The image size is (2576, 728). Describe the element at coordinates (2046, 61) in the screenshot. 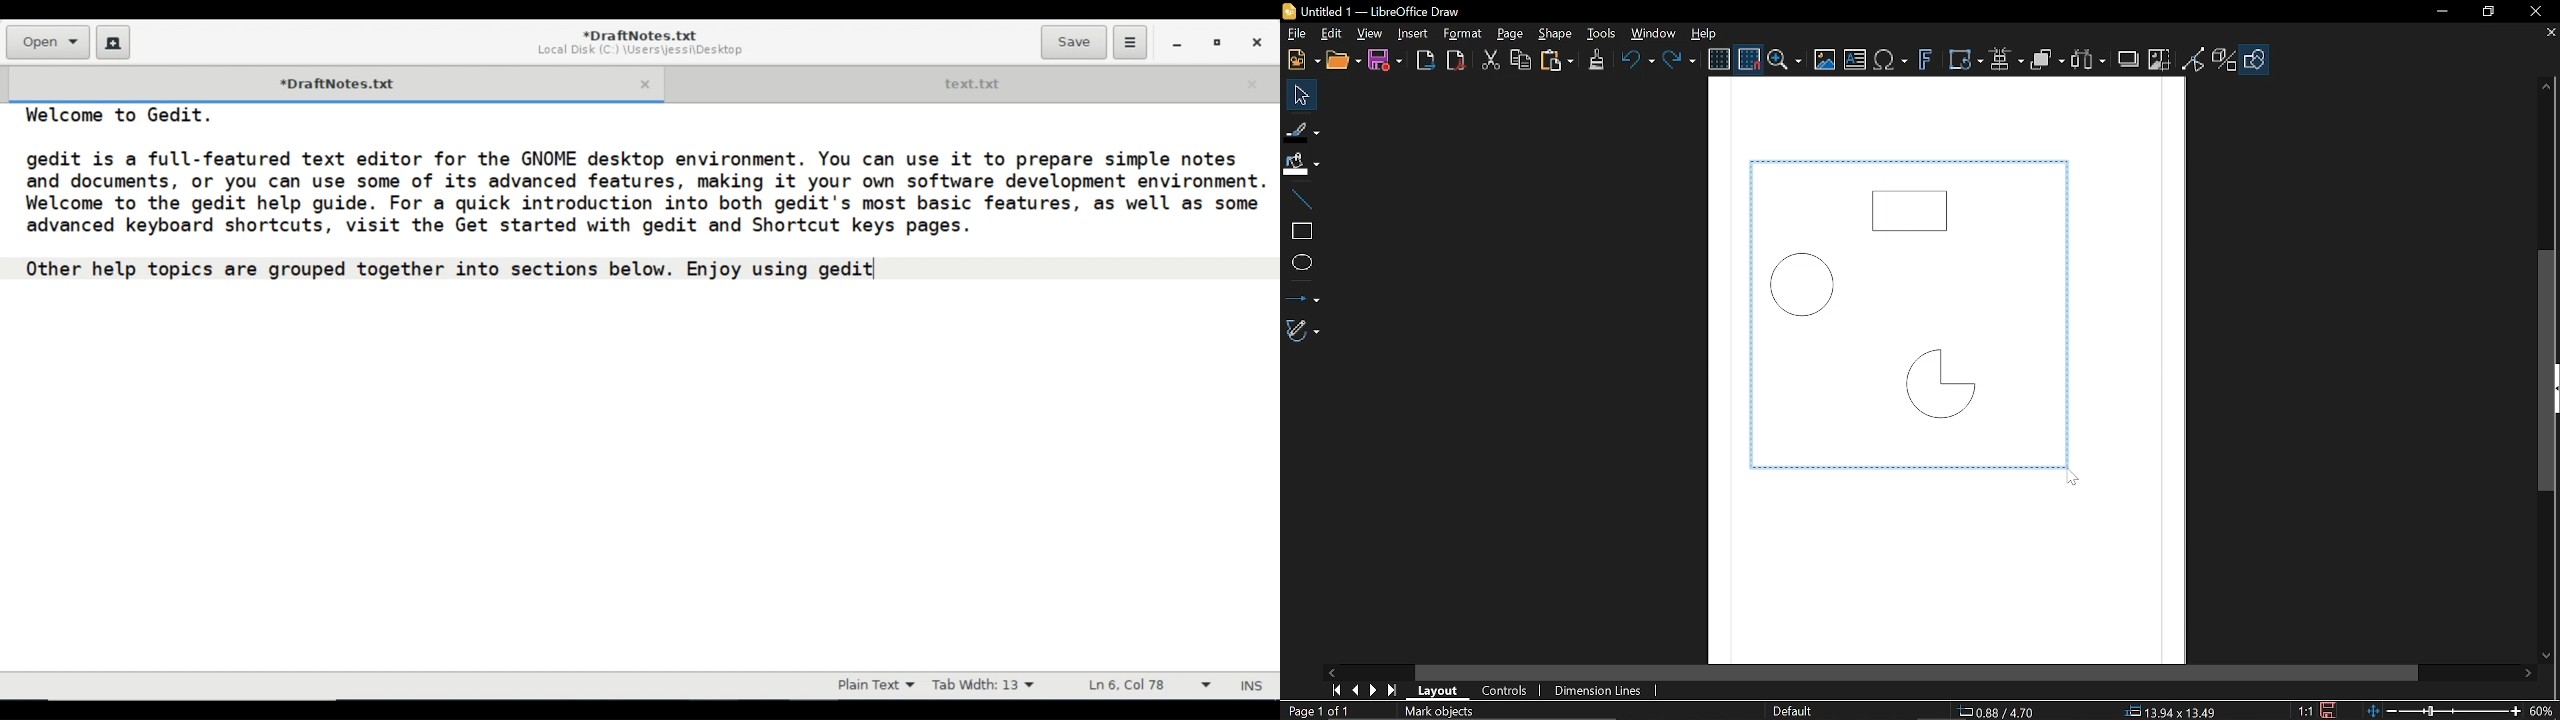

I see `Objects` at that location.